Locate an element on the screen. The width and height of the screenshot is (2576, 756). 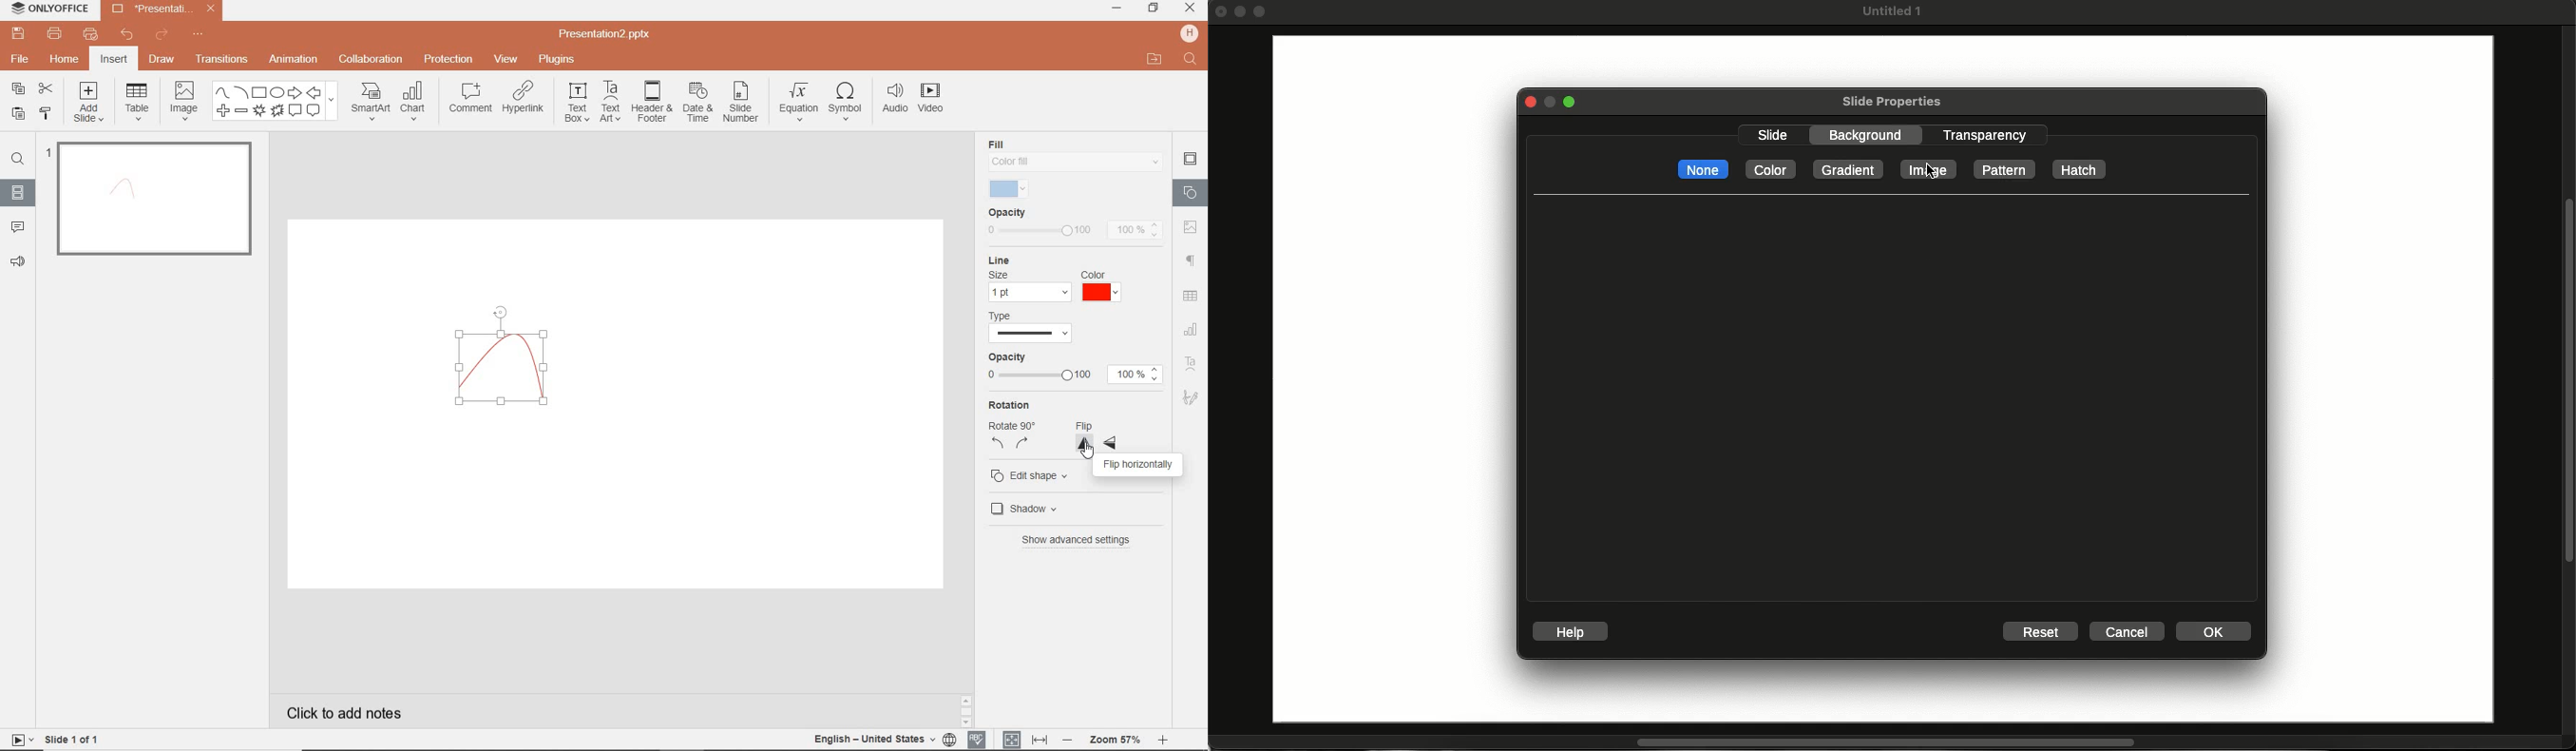
ONLYOFFICE is located at coordinates (50, 9).